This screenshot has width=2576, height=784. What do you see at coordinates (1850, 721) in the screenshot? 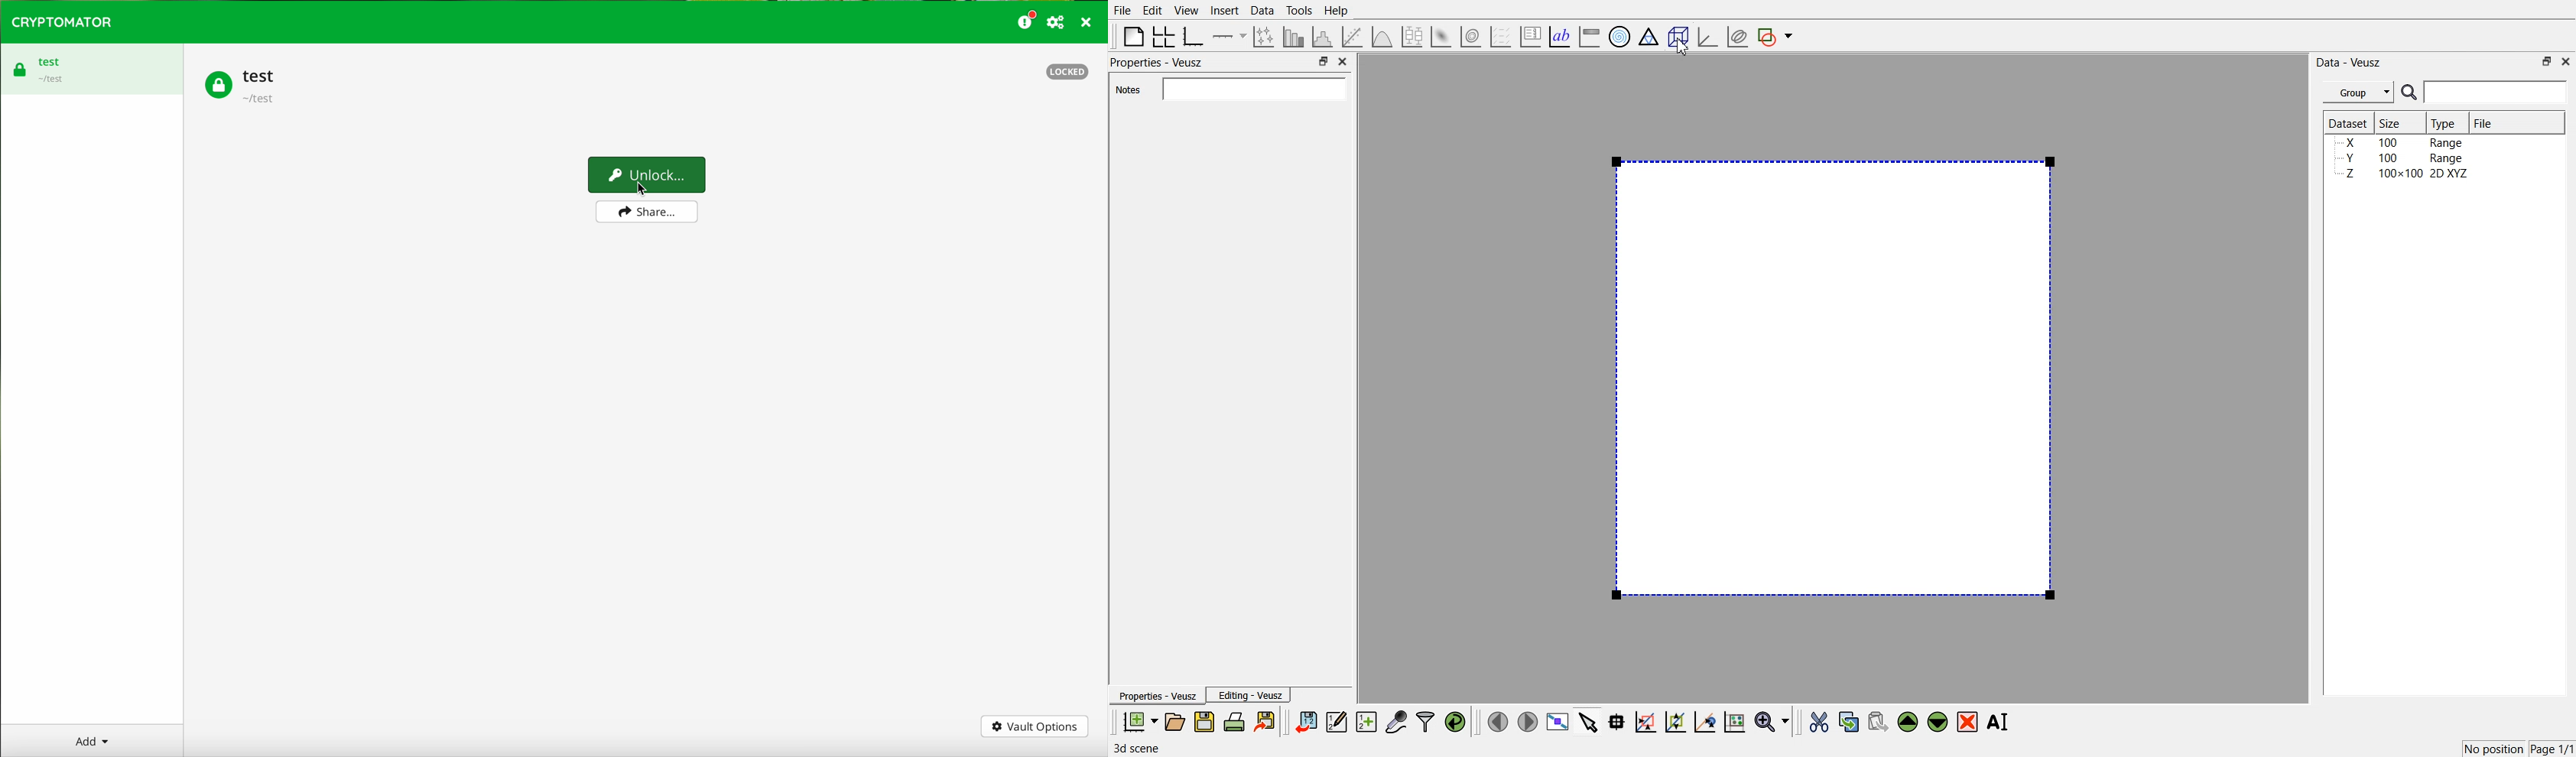
I see `Copy the selected widget` at bounding box center [1850, 721].